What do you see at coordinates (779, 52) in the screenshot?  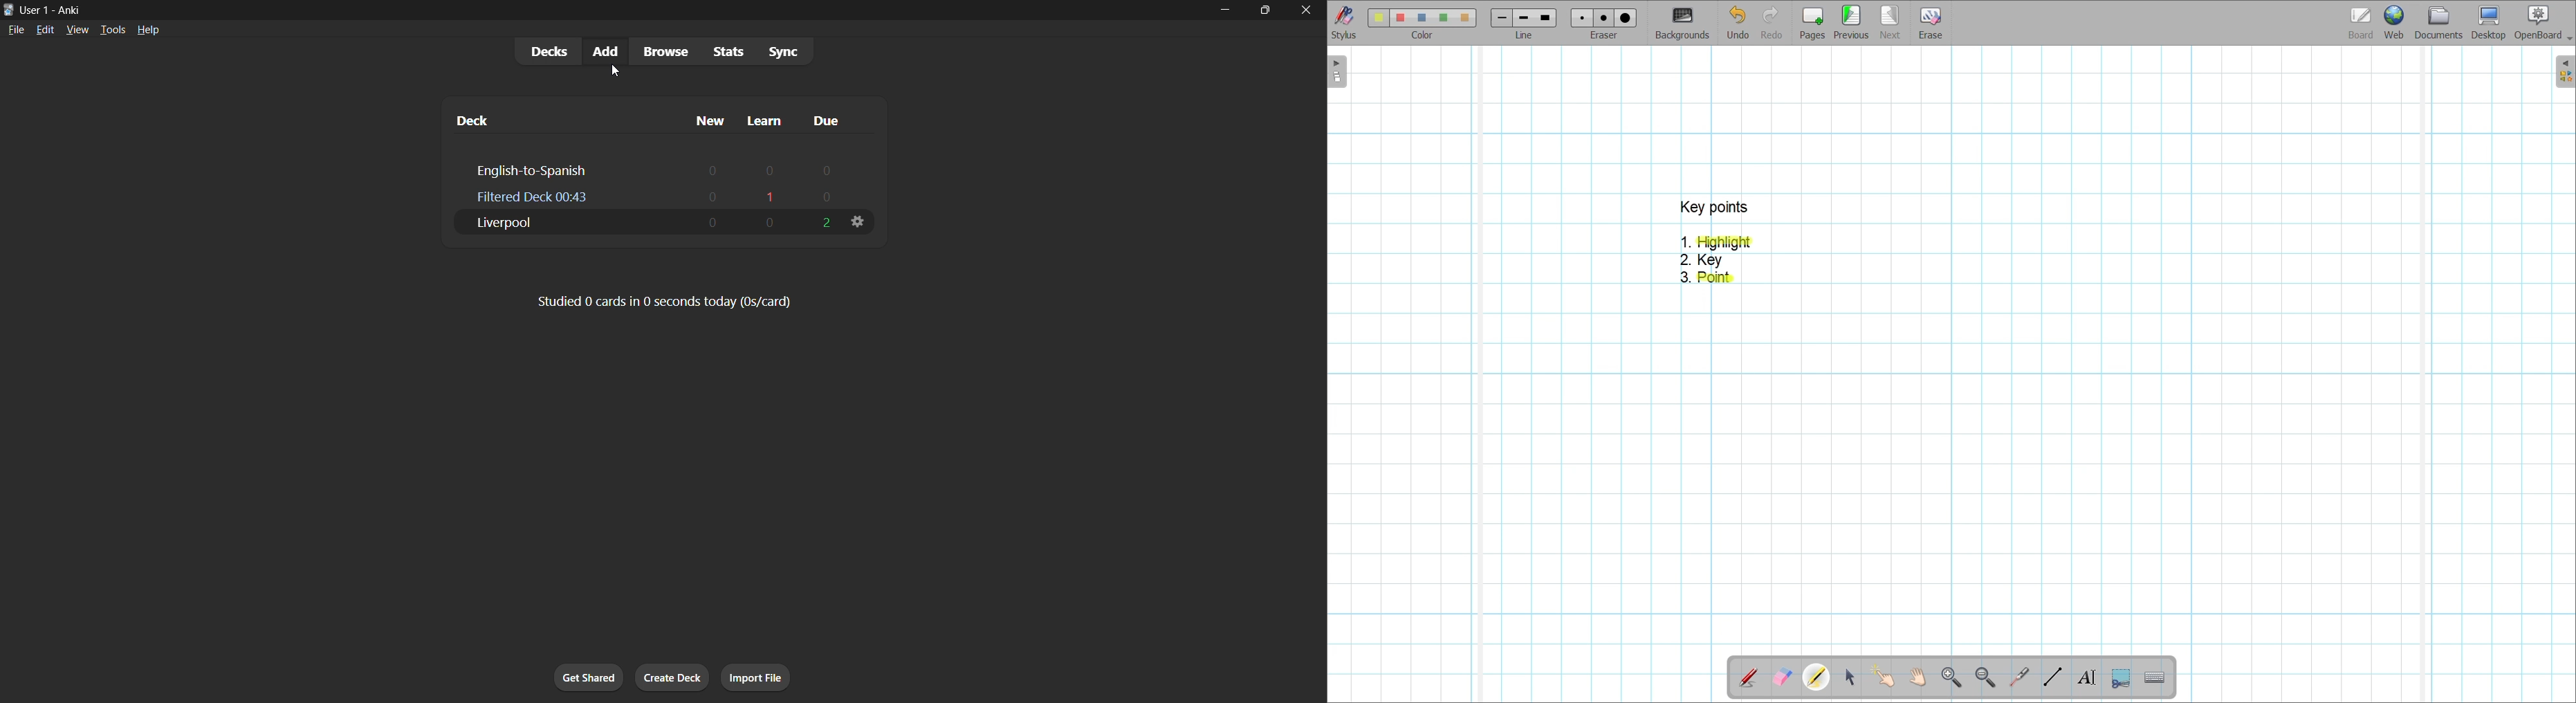 I see `sync` at bounding box center [779, 52].